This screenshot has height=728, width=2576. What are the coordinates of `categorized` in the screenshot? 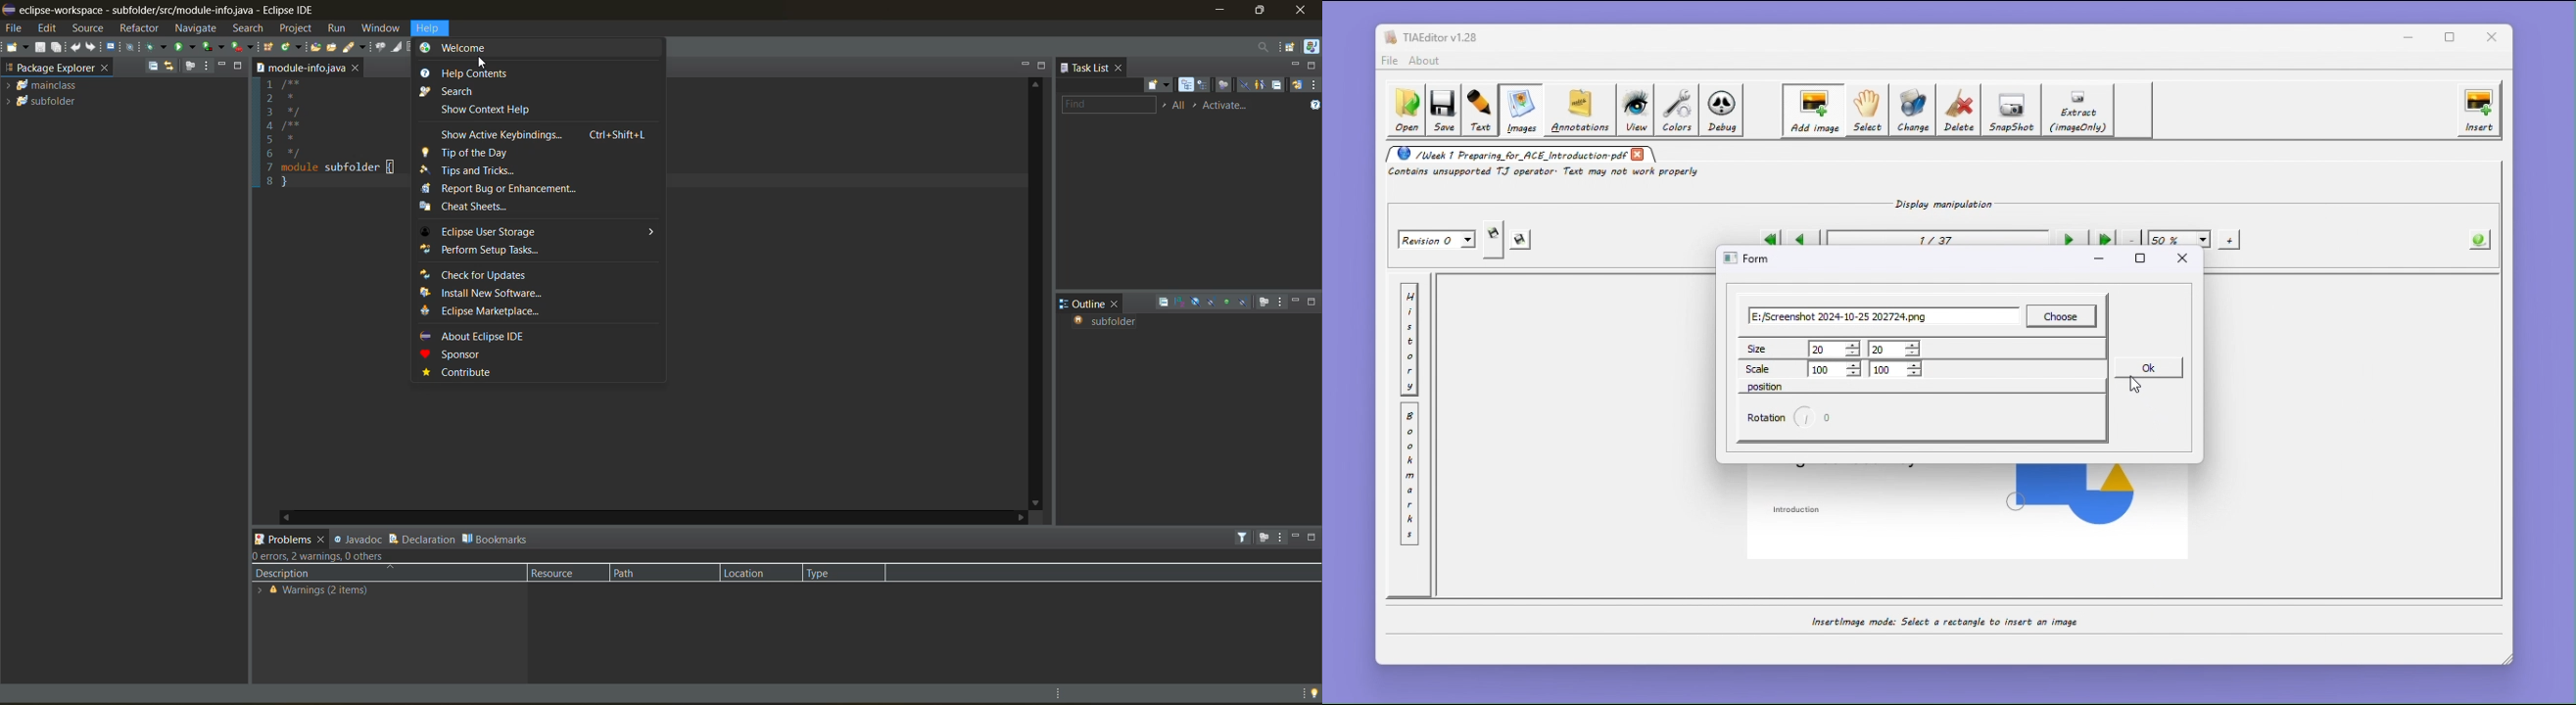 It's located at (1185, 85).